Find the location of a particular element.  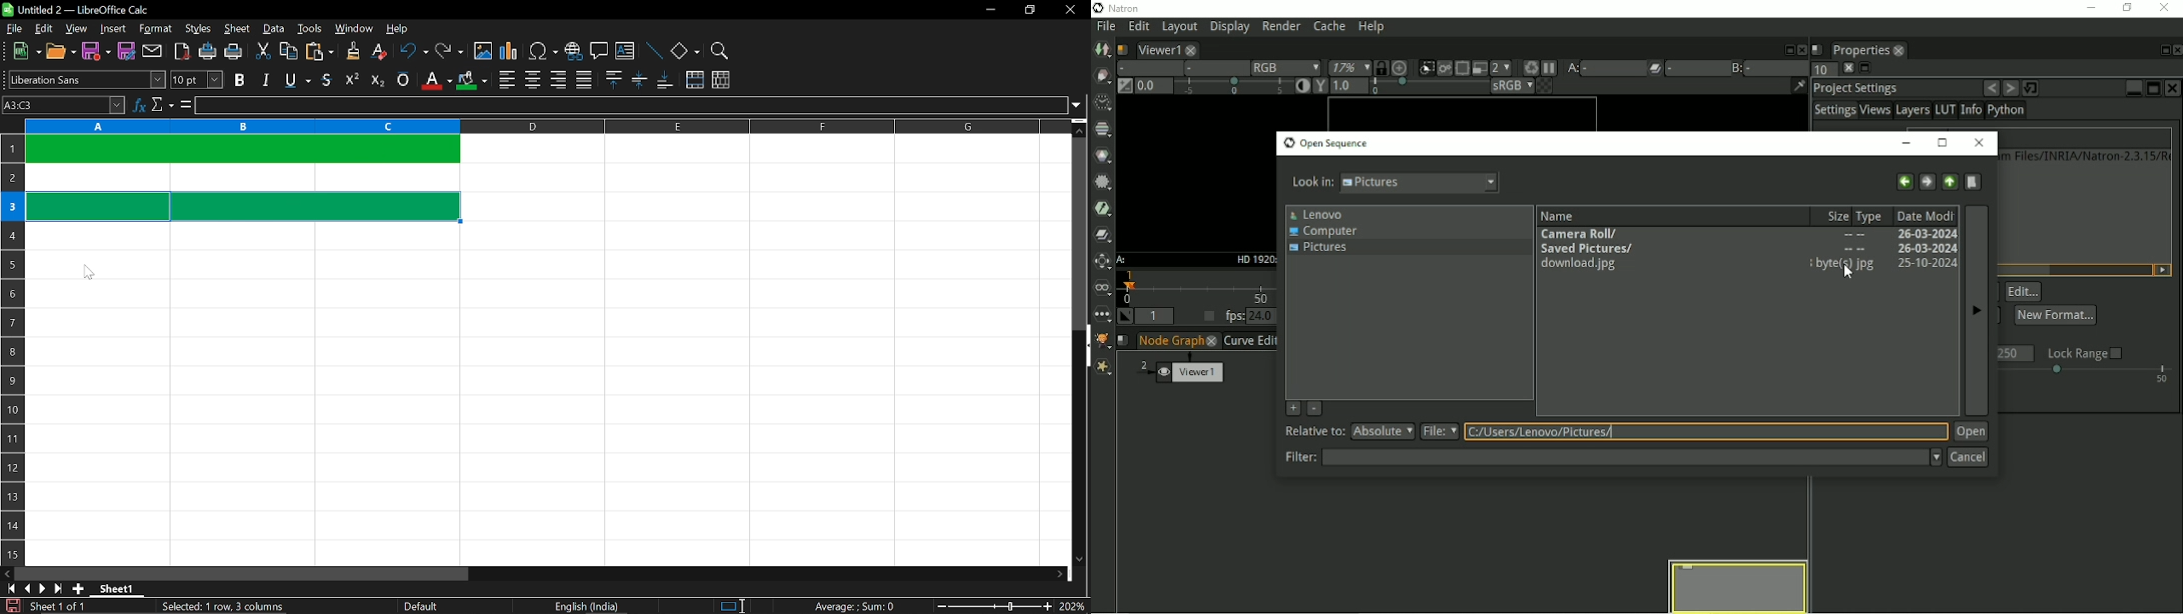

rows is located at coordinates (10, 330).